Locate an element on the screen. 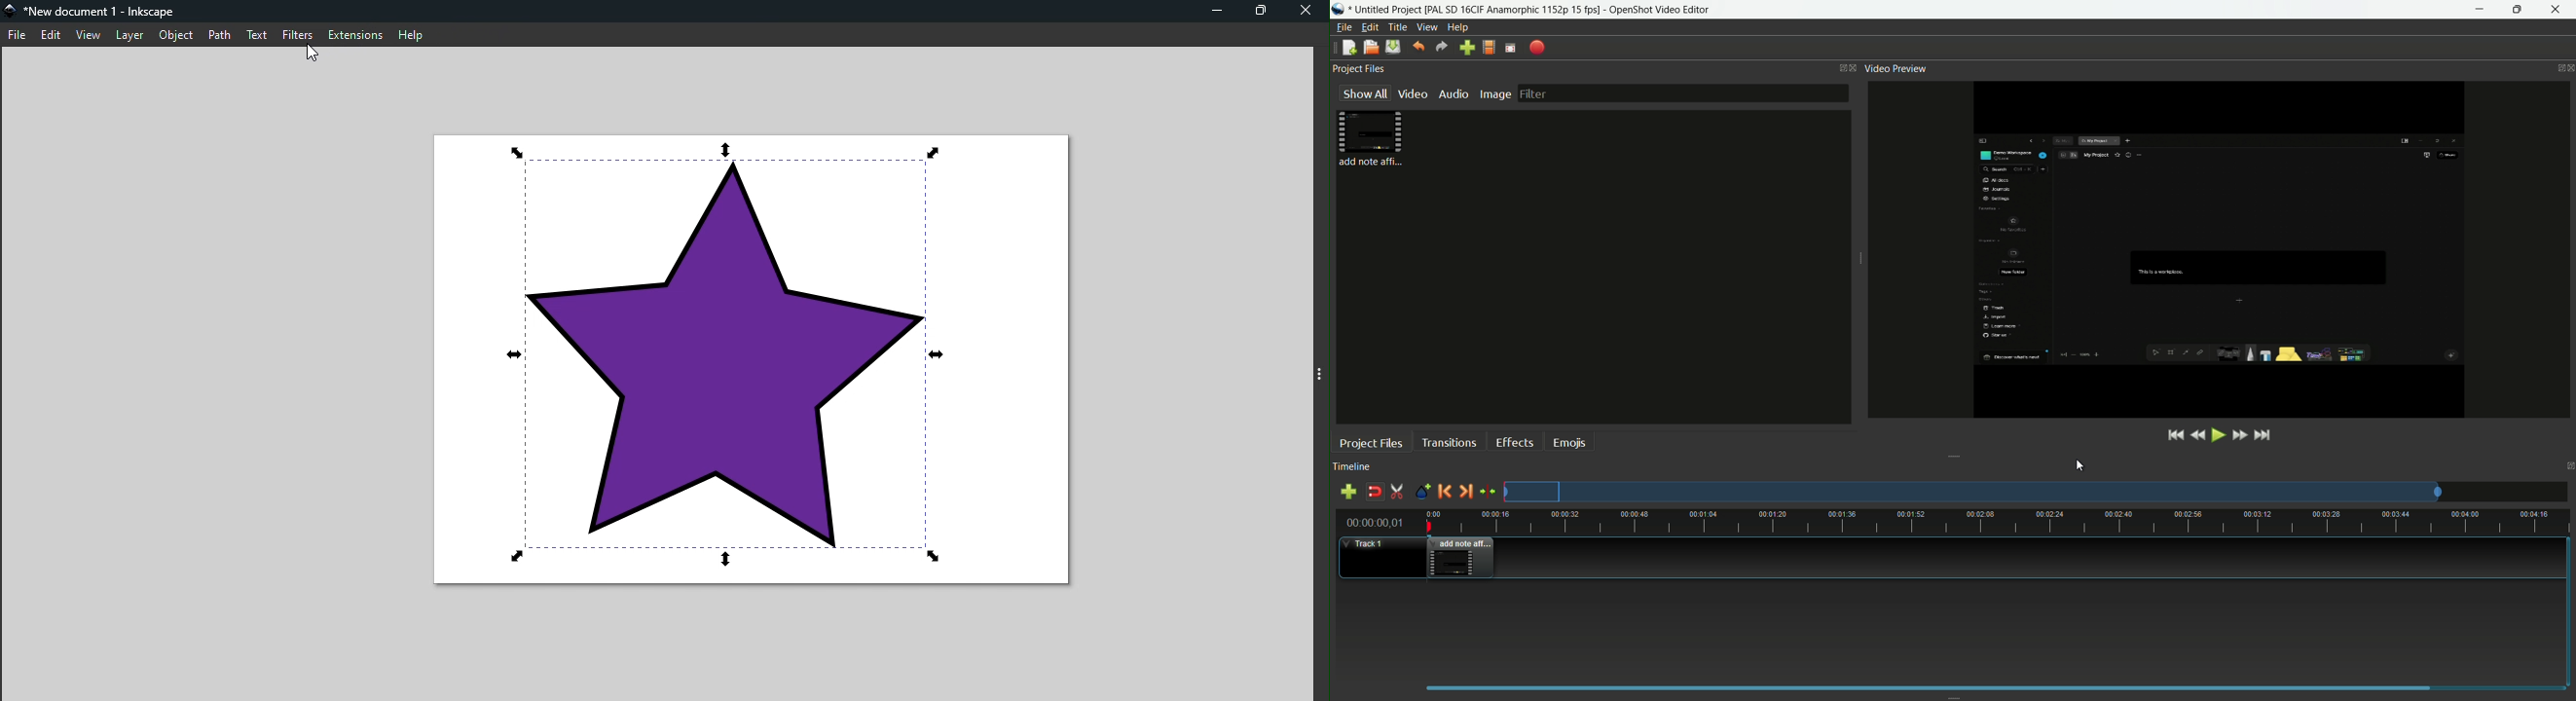  Cursor is located at coordinates (311, 53).